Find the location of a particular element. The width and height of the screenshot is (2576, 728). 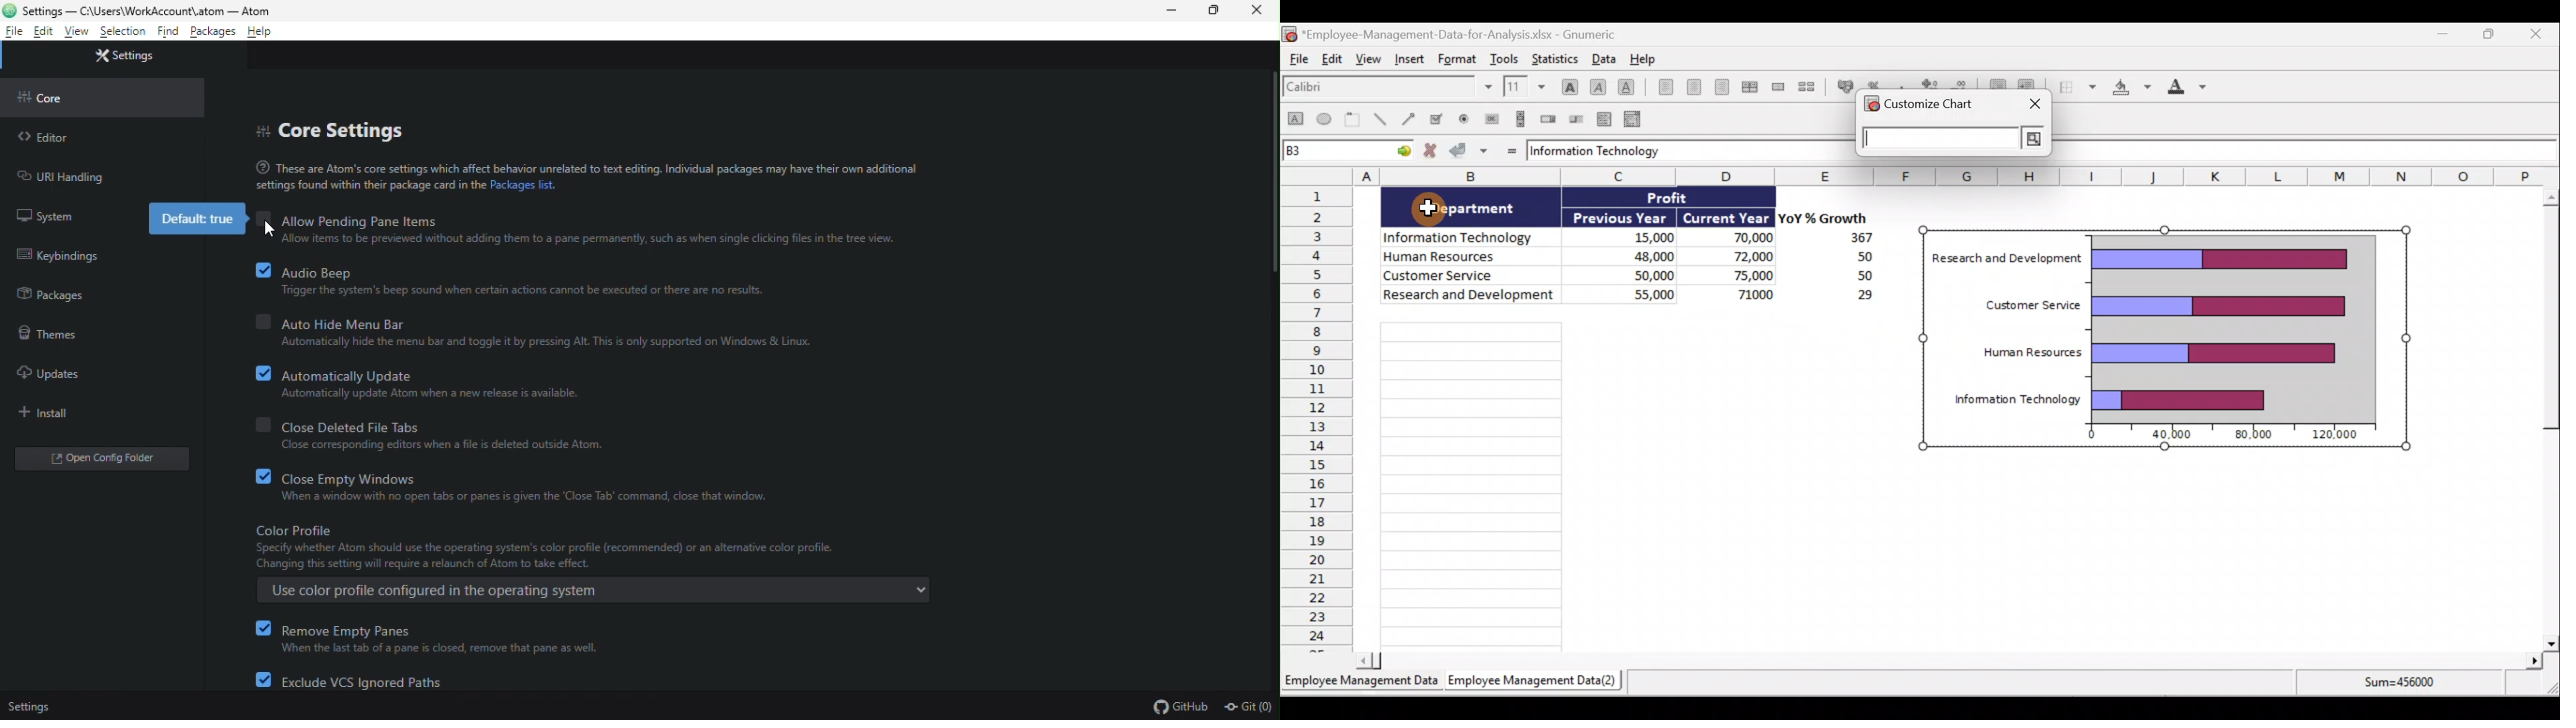

Cancel change is located at coordinates (1433, 151).